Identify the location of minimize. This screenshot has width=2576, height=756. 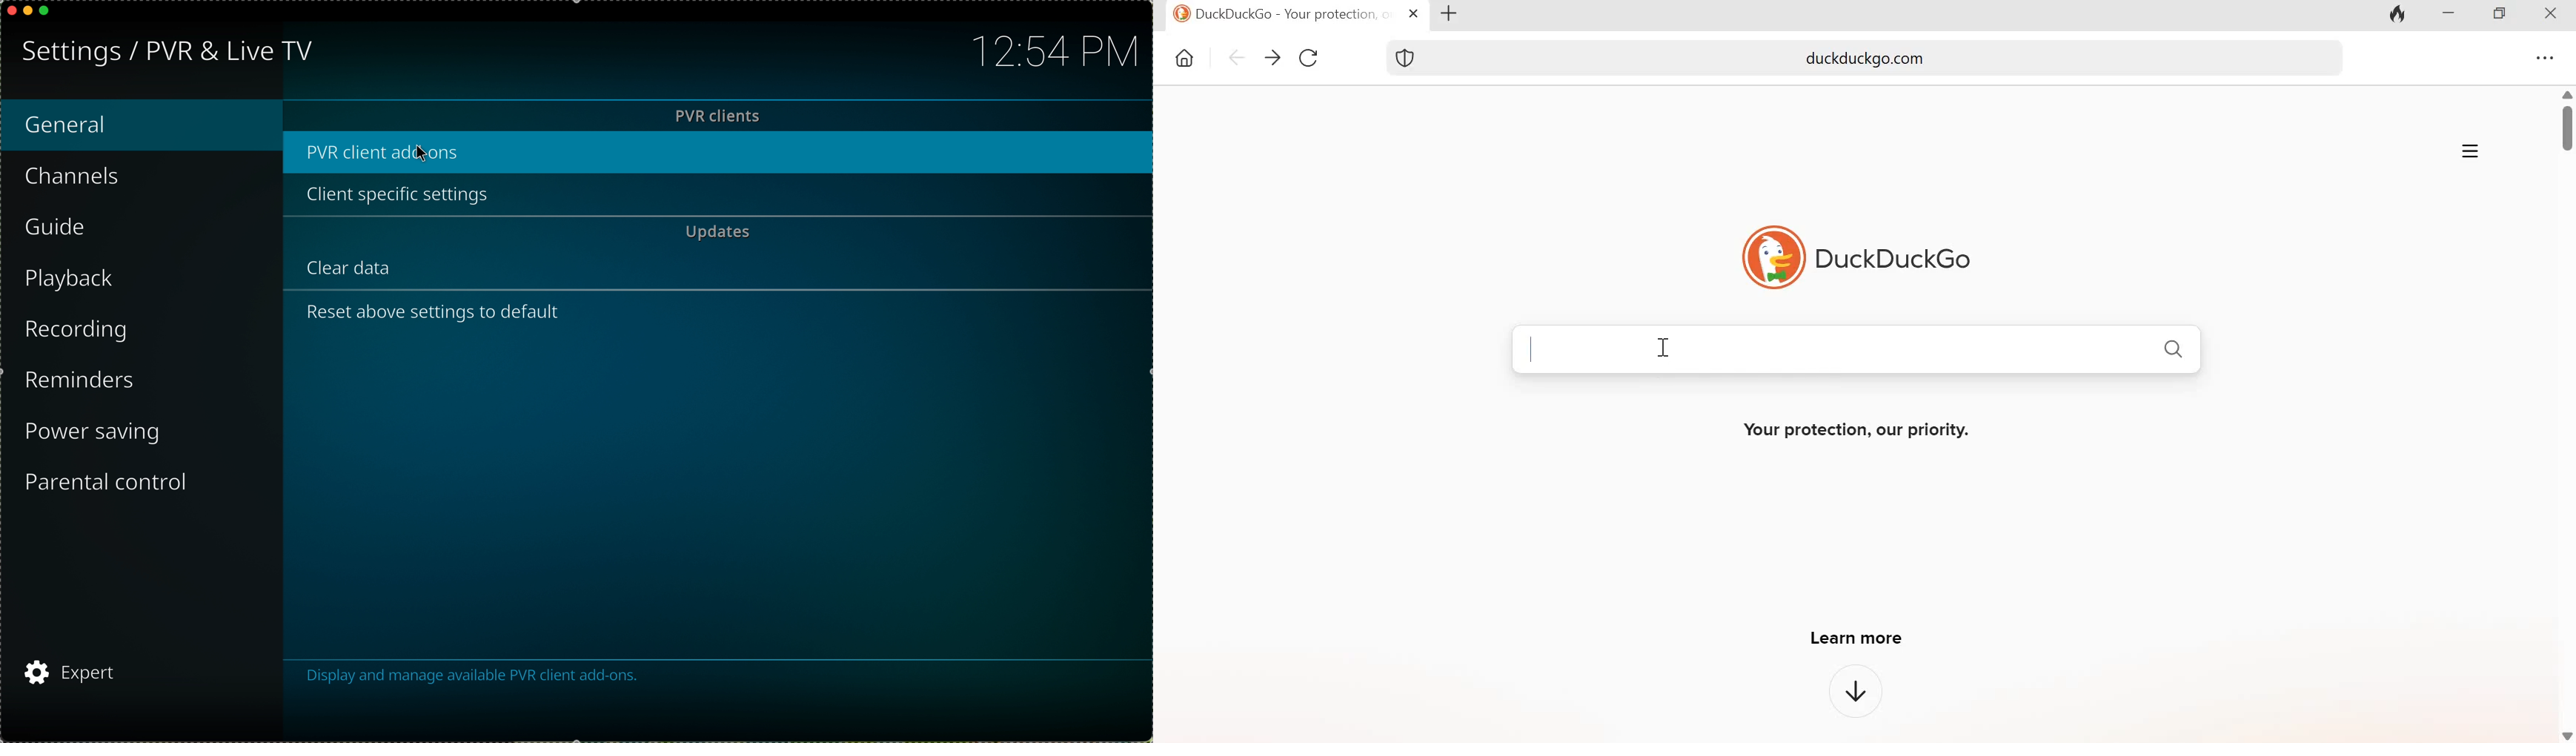
(28, 14).